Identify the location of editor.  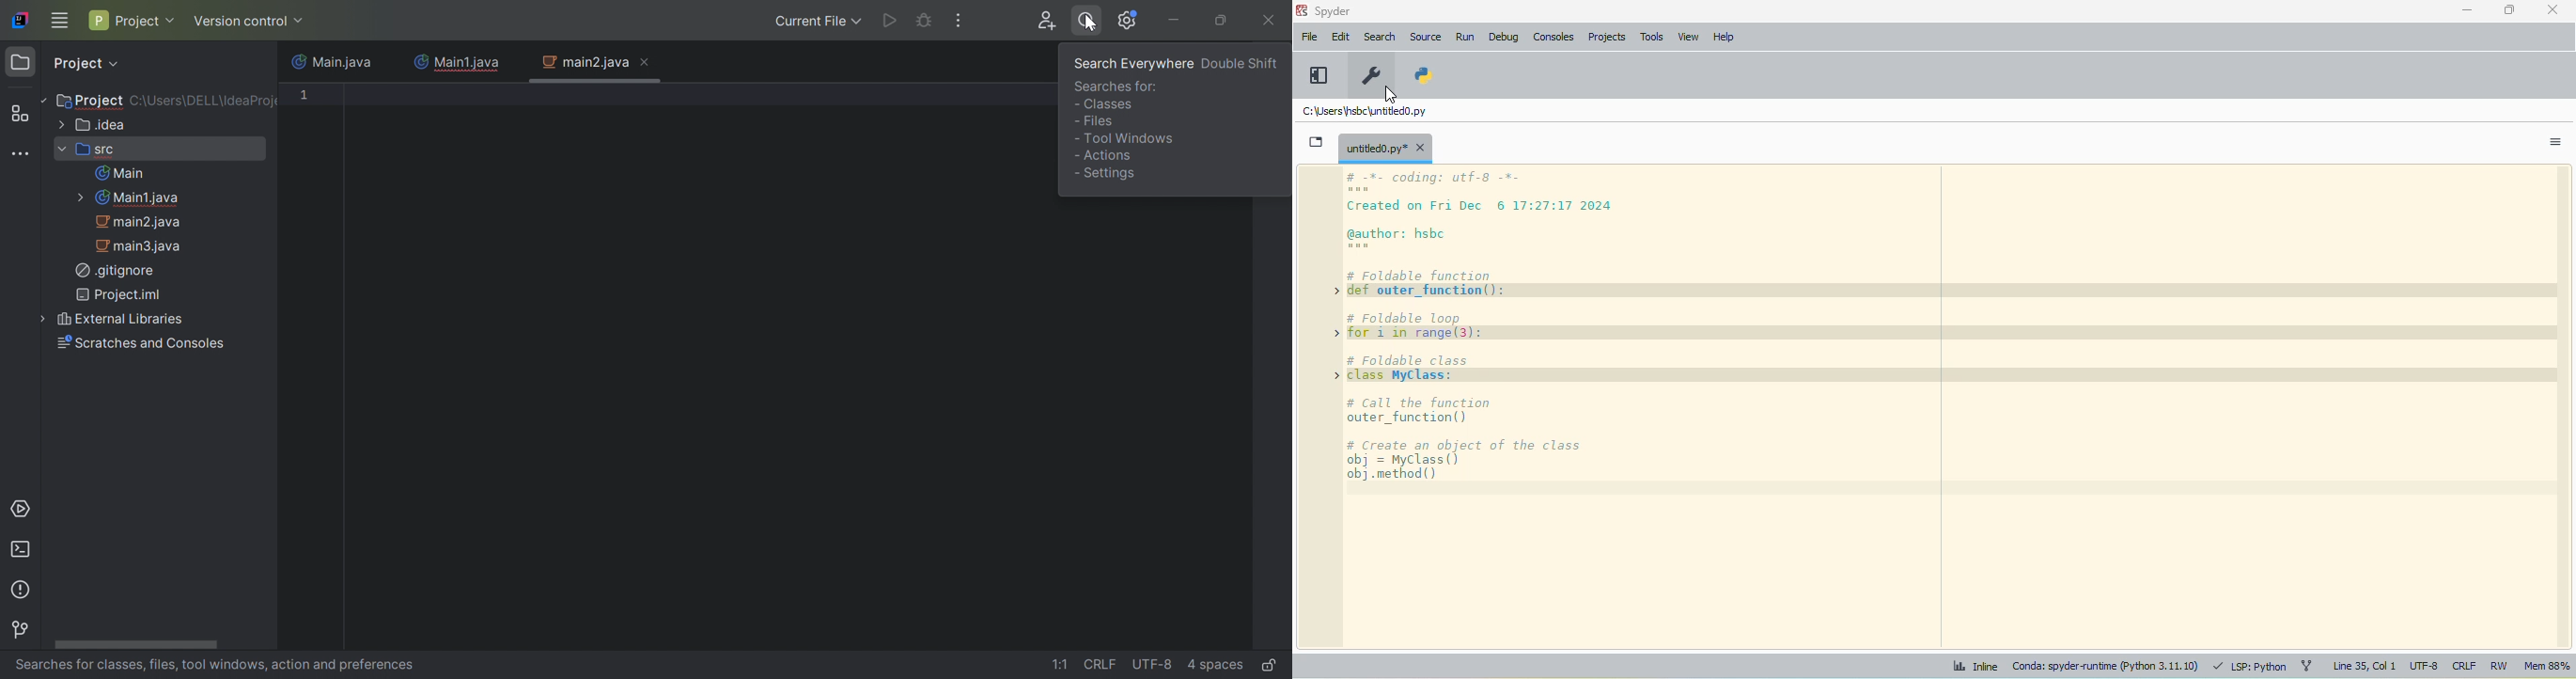
(1954, 408).